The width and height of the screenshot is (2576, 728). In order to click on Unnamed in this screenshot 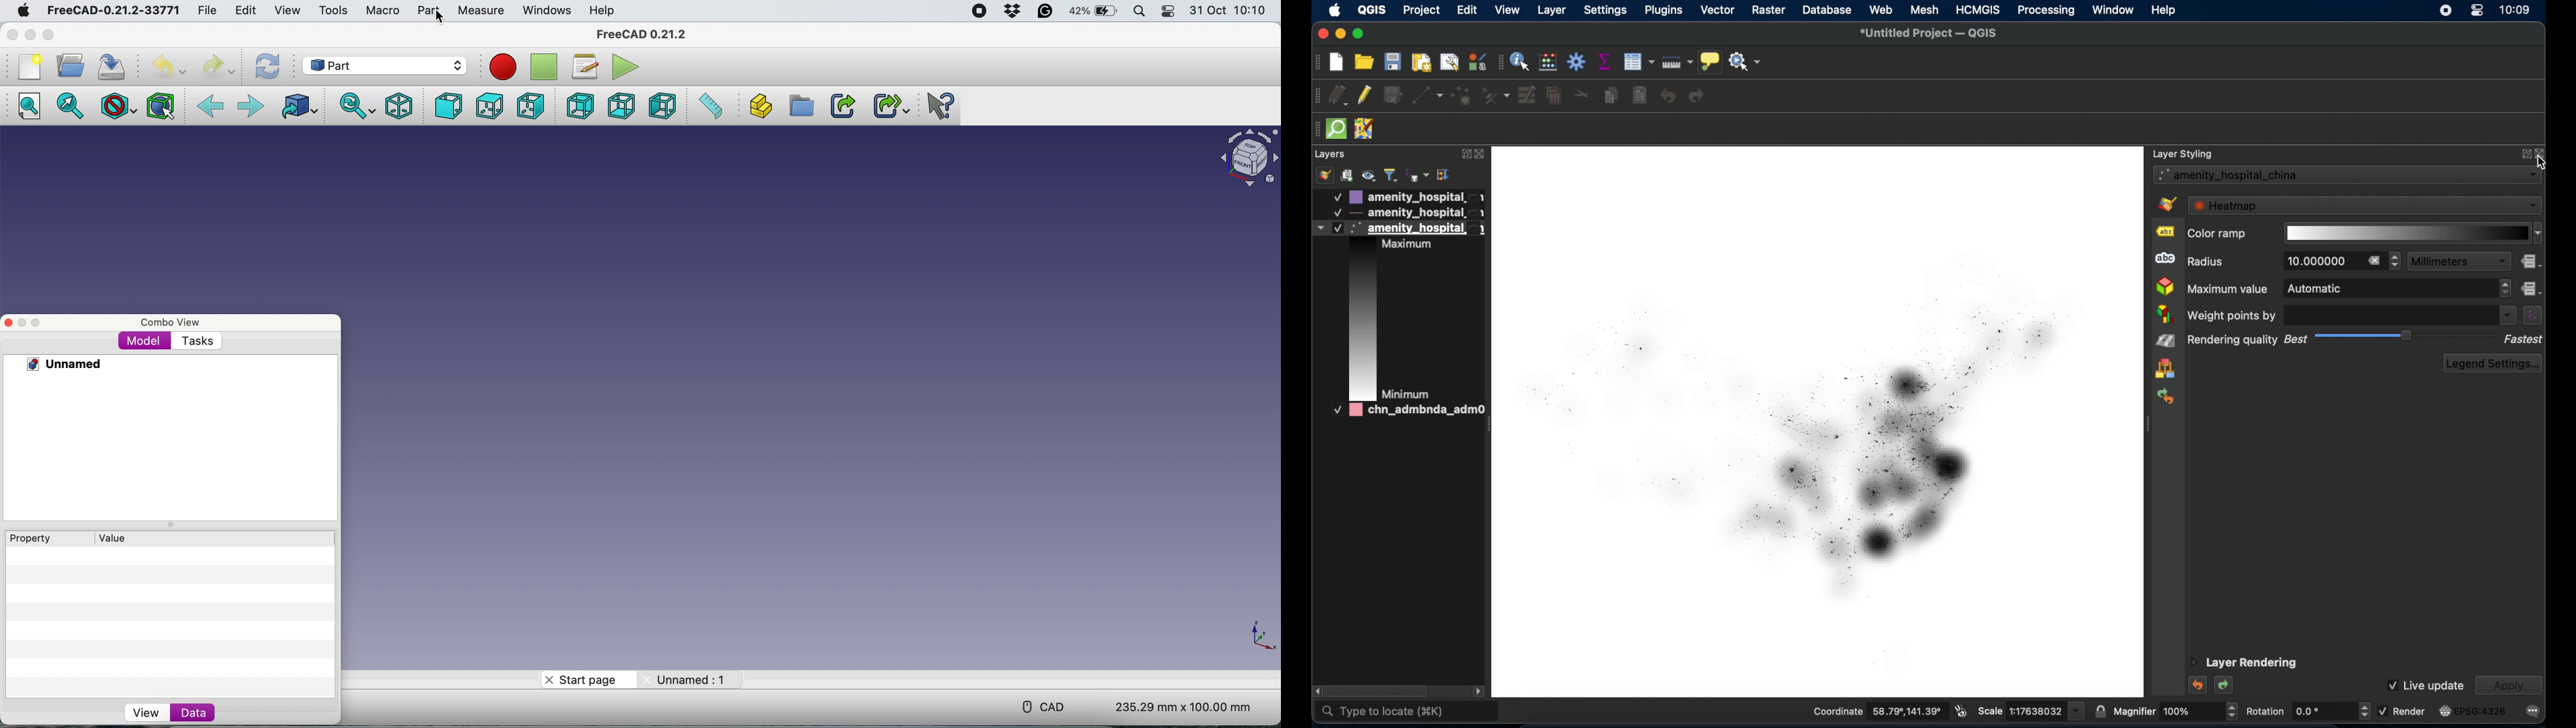, I will do `click(56, 364)`.